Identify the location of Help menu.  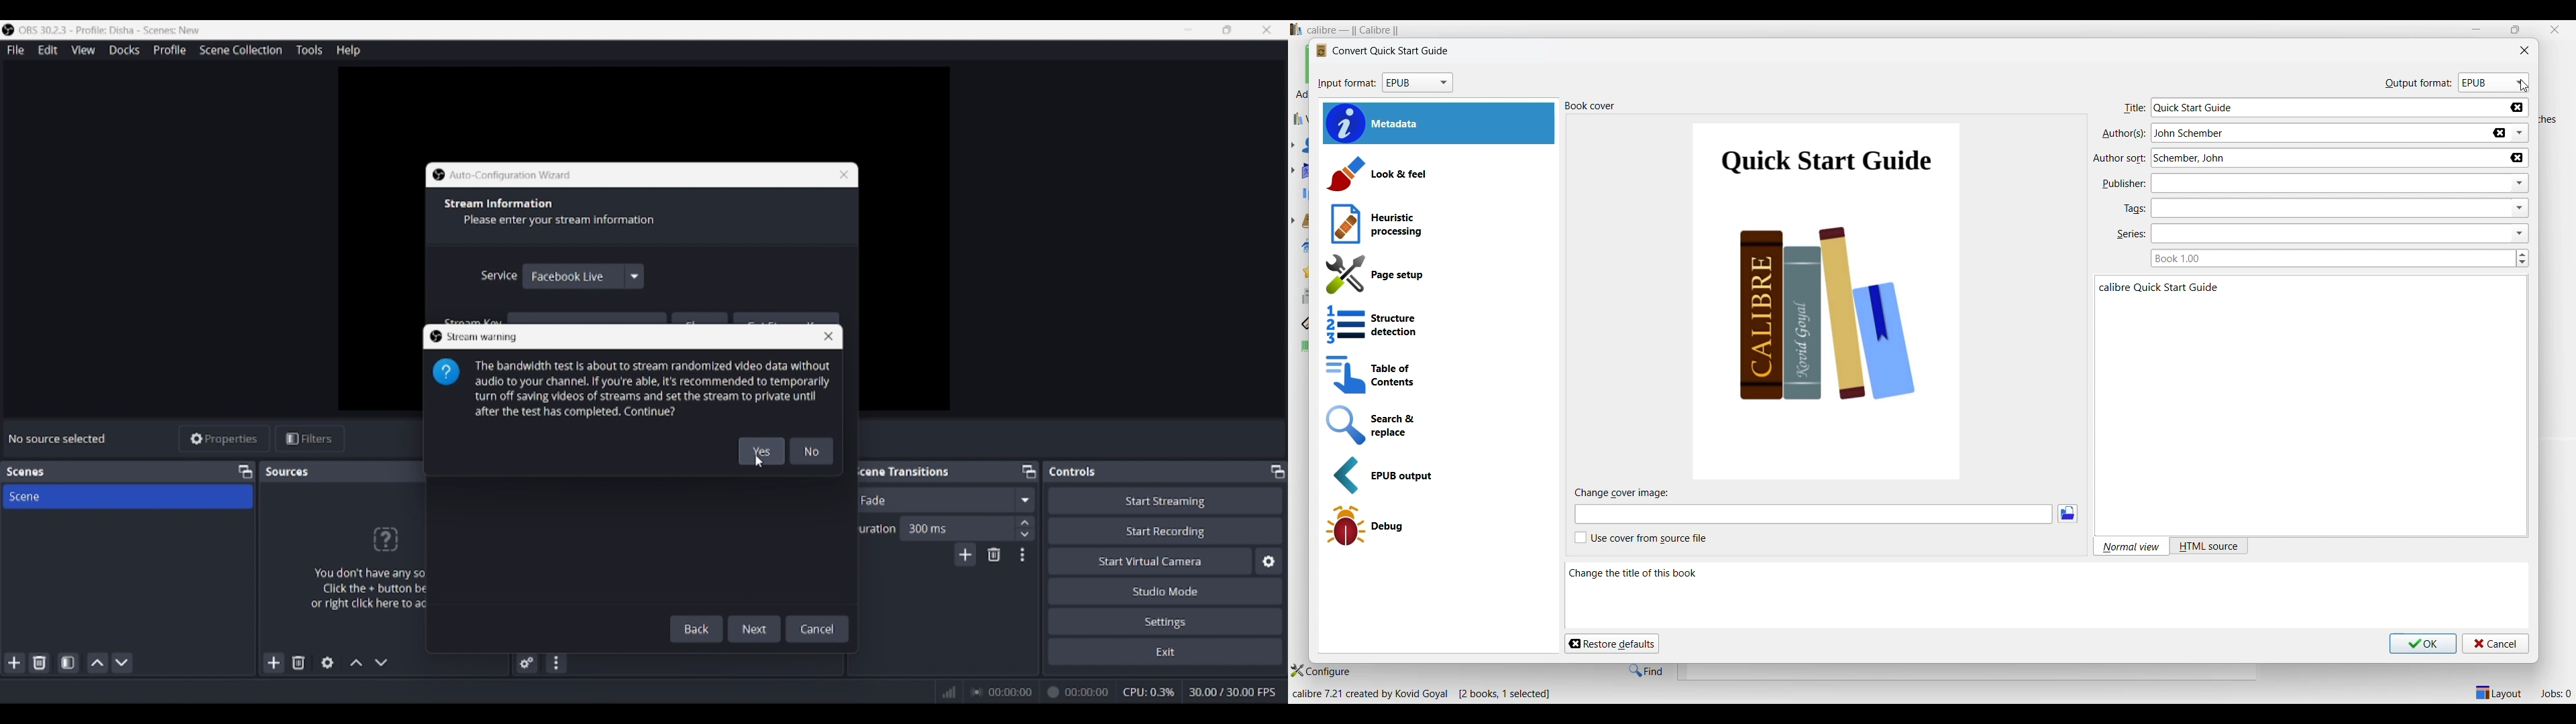
(348, 50).